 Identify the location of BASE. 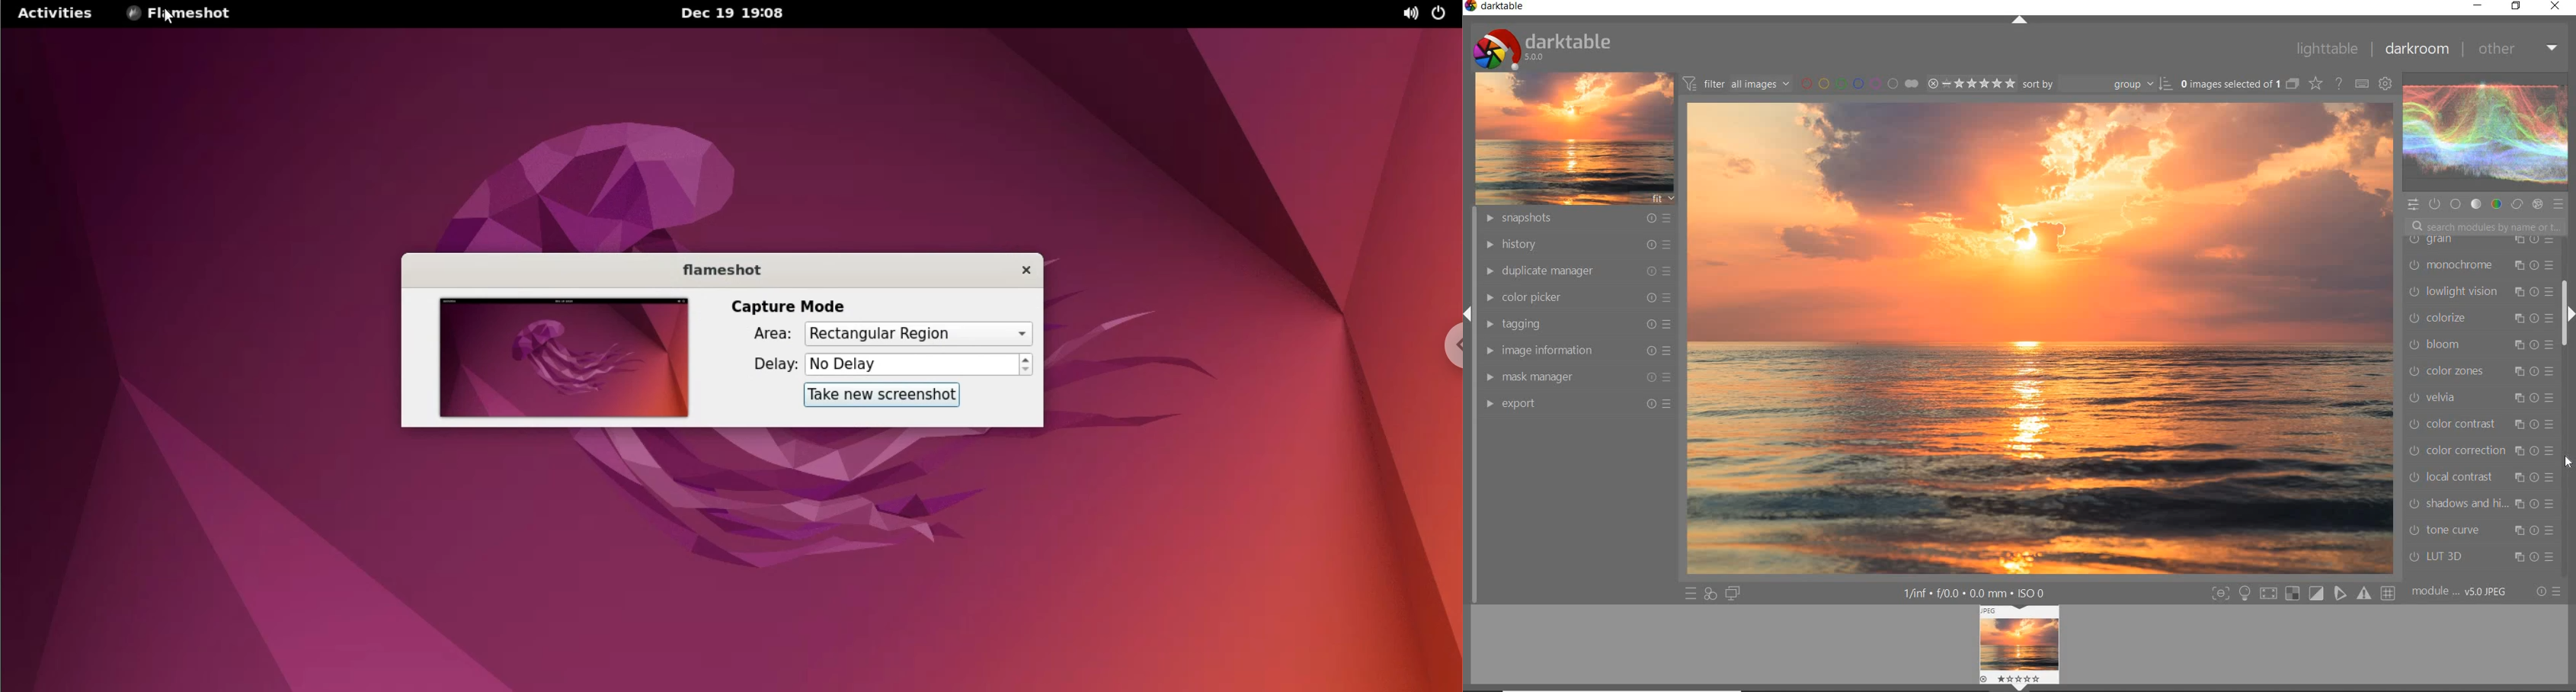
(2457, 204).